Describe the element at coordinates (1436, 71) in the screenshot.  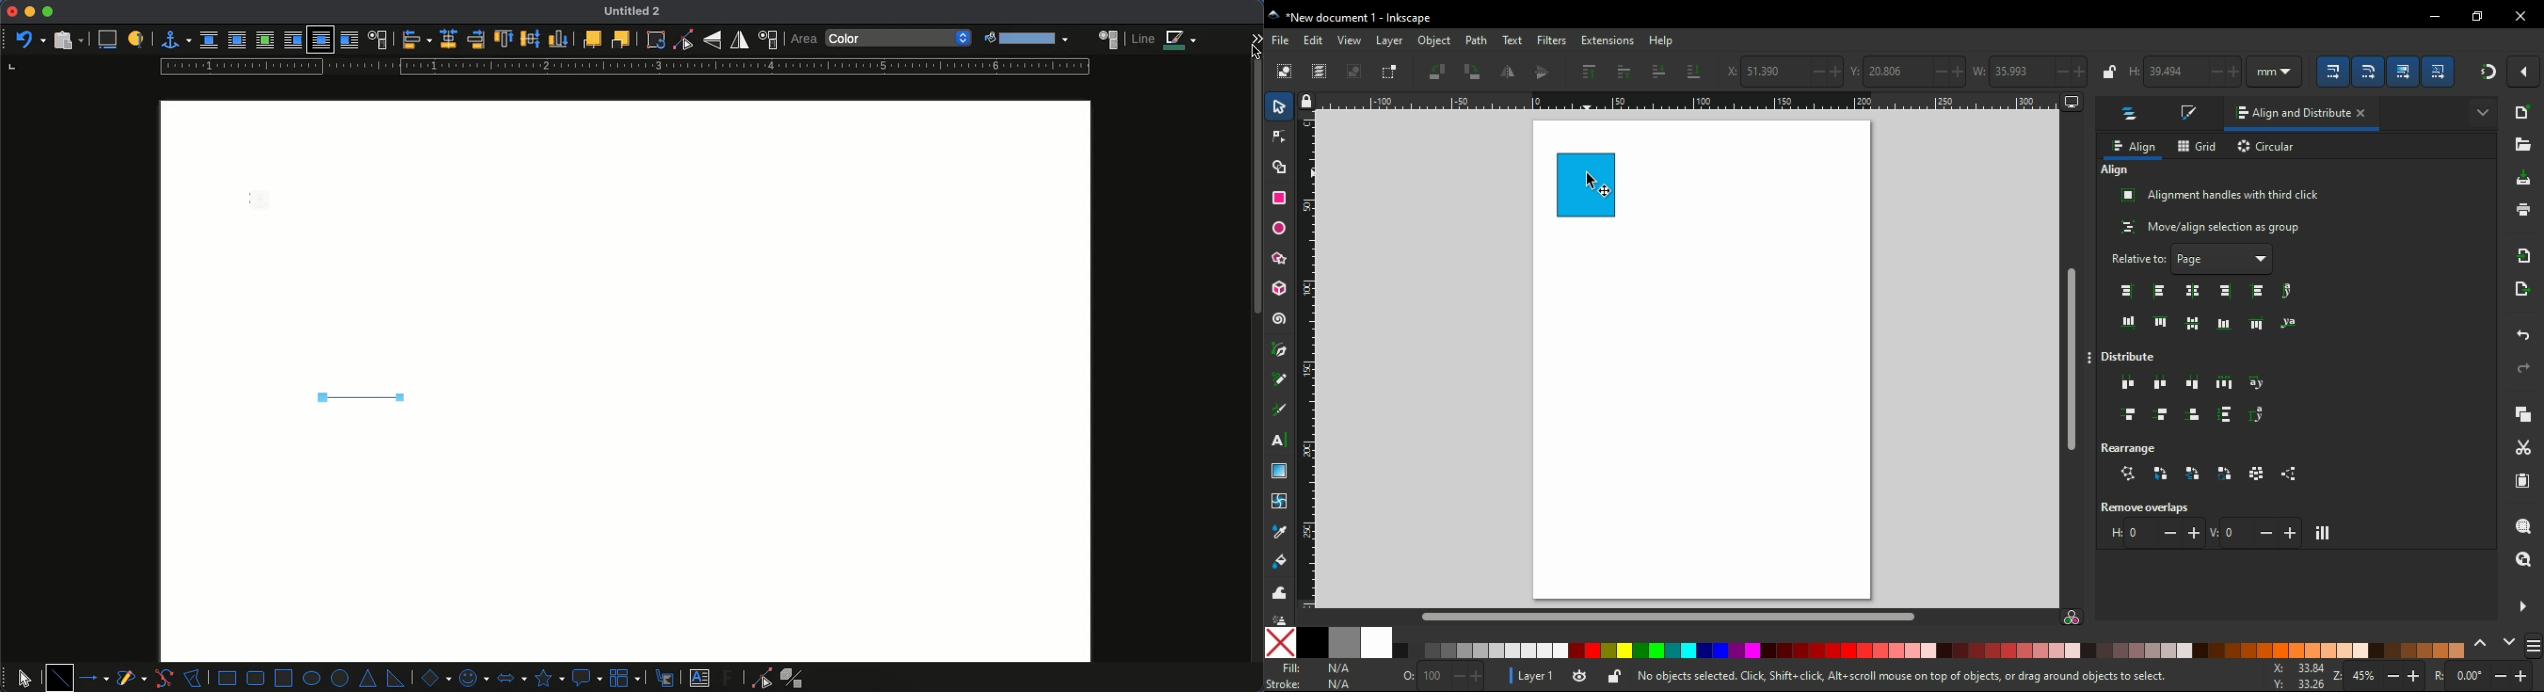
I see `rotate object 90 CCW` at that location.